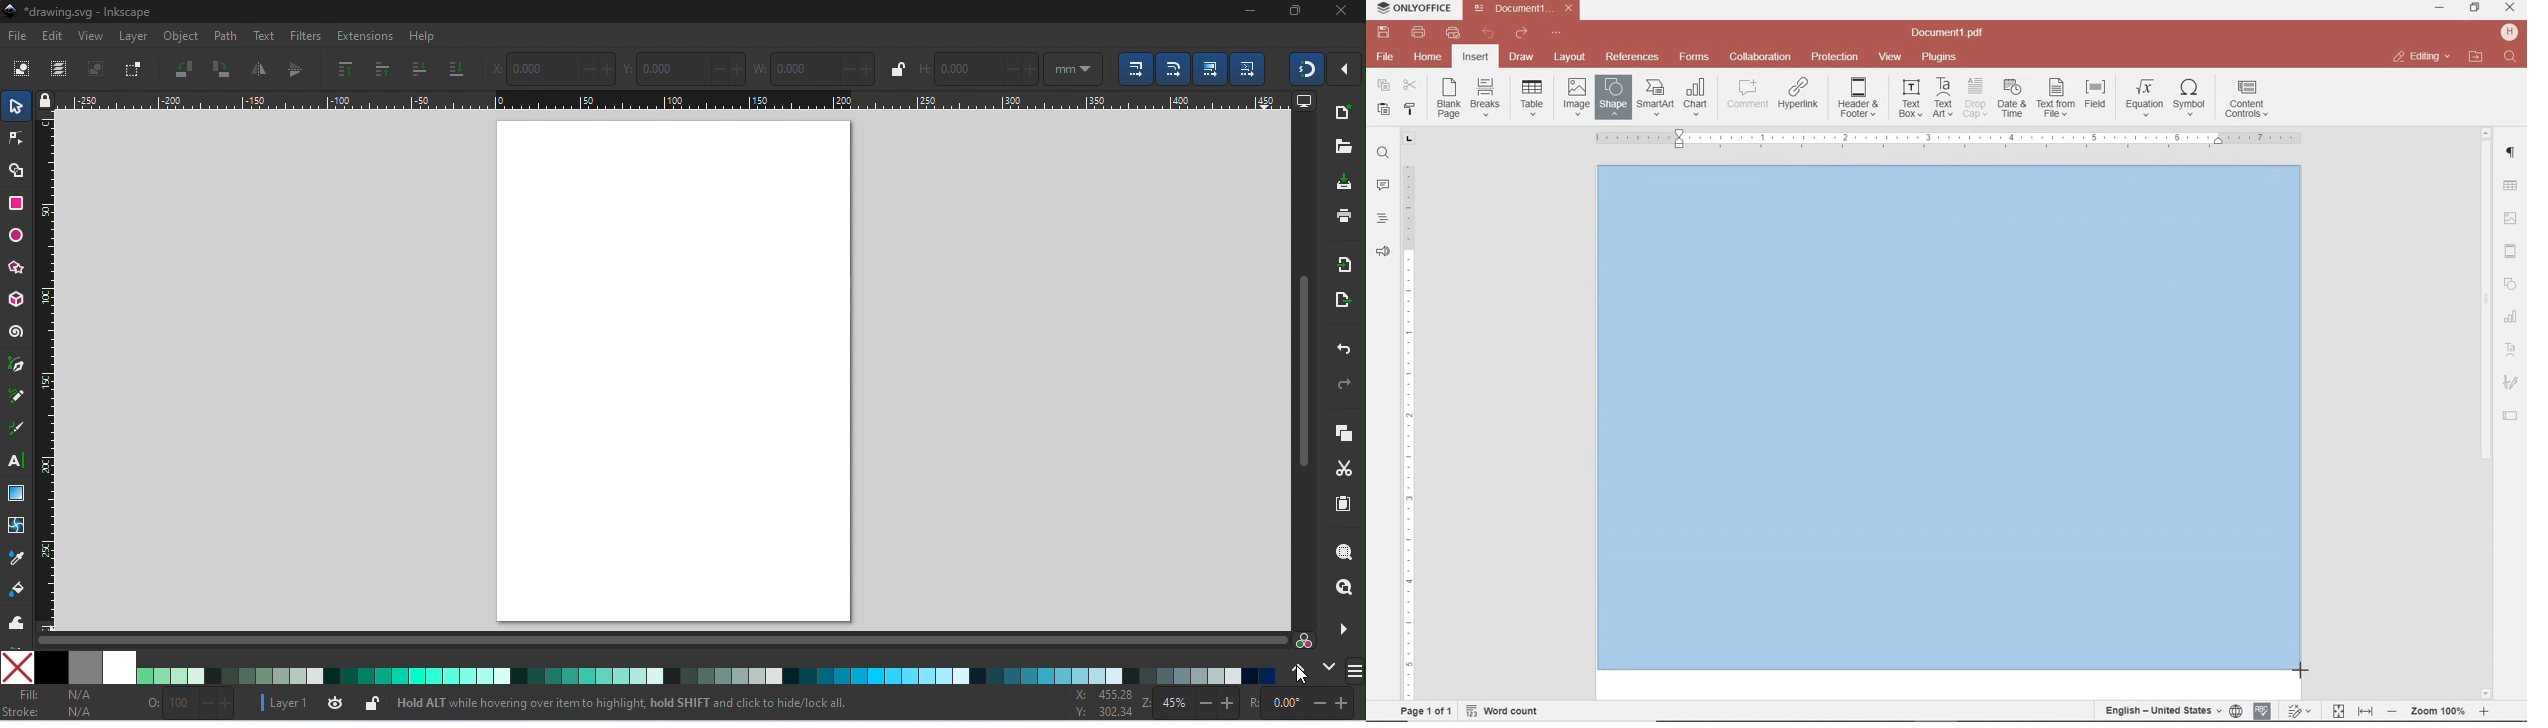 Image resolution: width=2548 pixels, height=728 pixels. I want to click on toggle lock all guides, so click(47, 101).